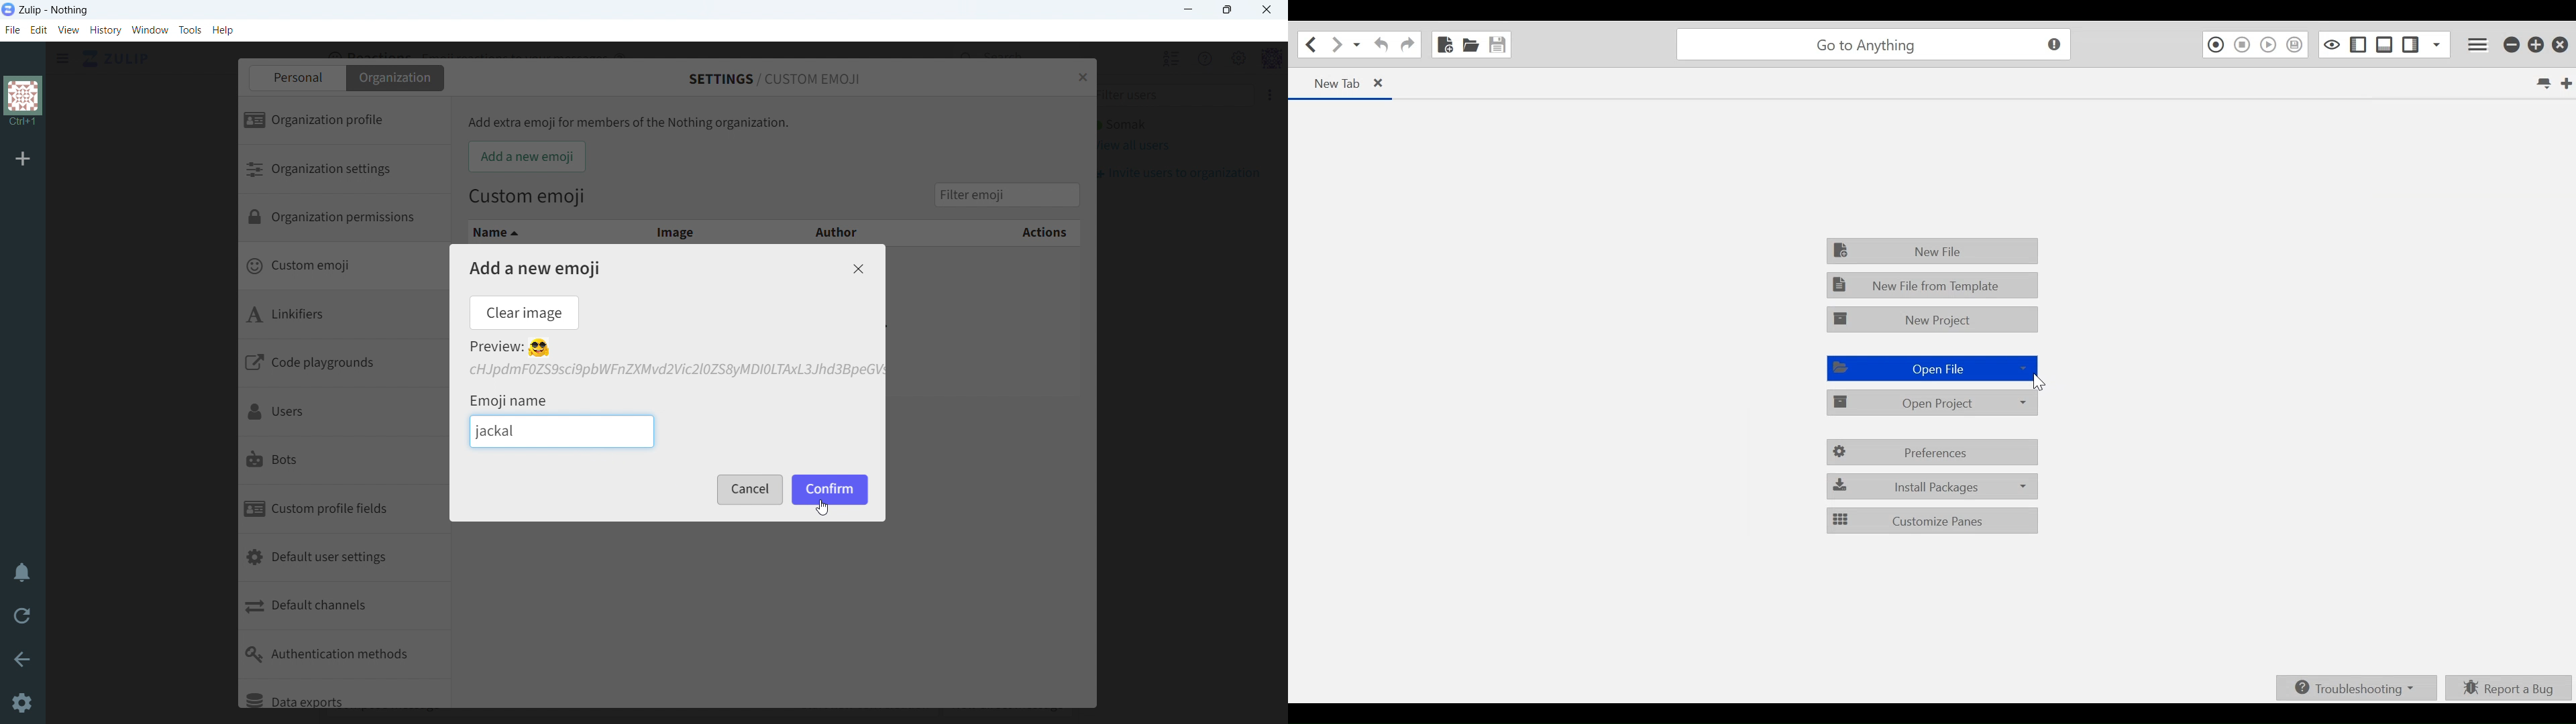  I want to click on organization, so click(396, 78).